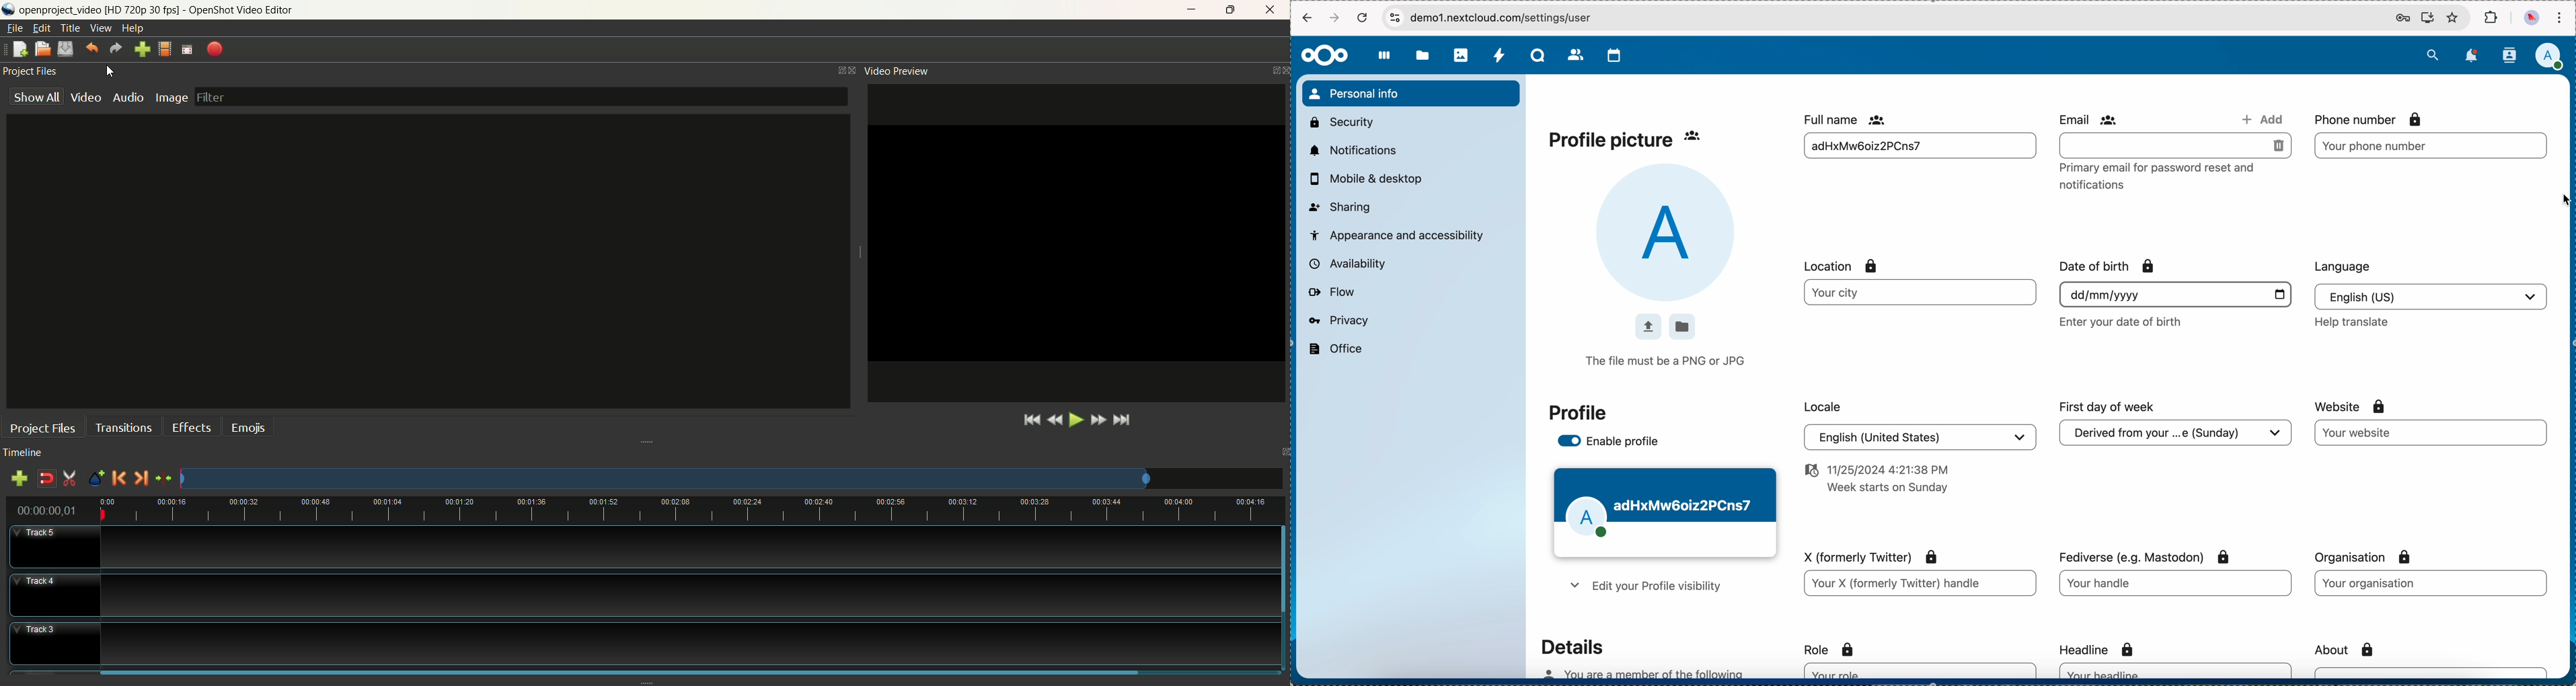 The width and height of the screenshot is (2576, 700). Describe the element at coordinates (646, 631) in the screenshot. I see `track3` at that location.